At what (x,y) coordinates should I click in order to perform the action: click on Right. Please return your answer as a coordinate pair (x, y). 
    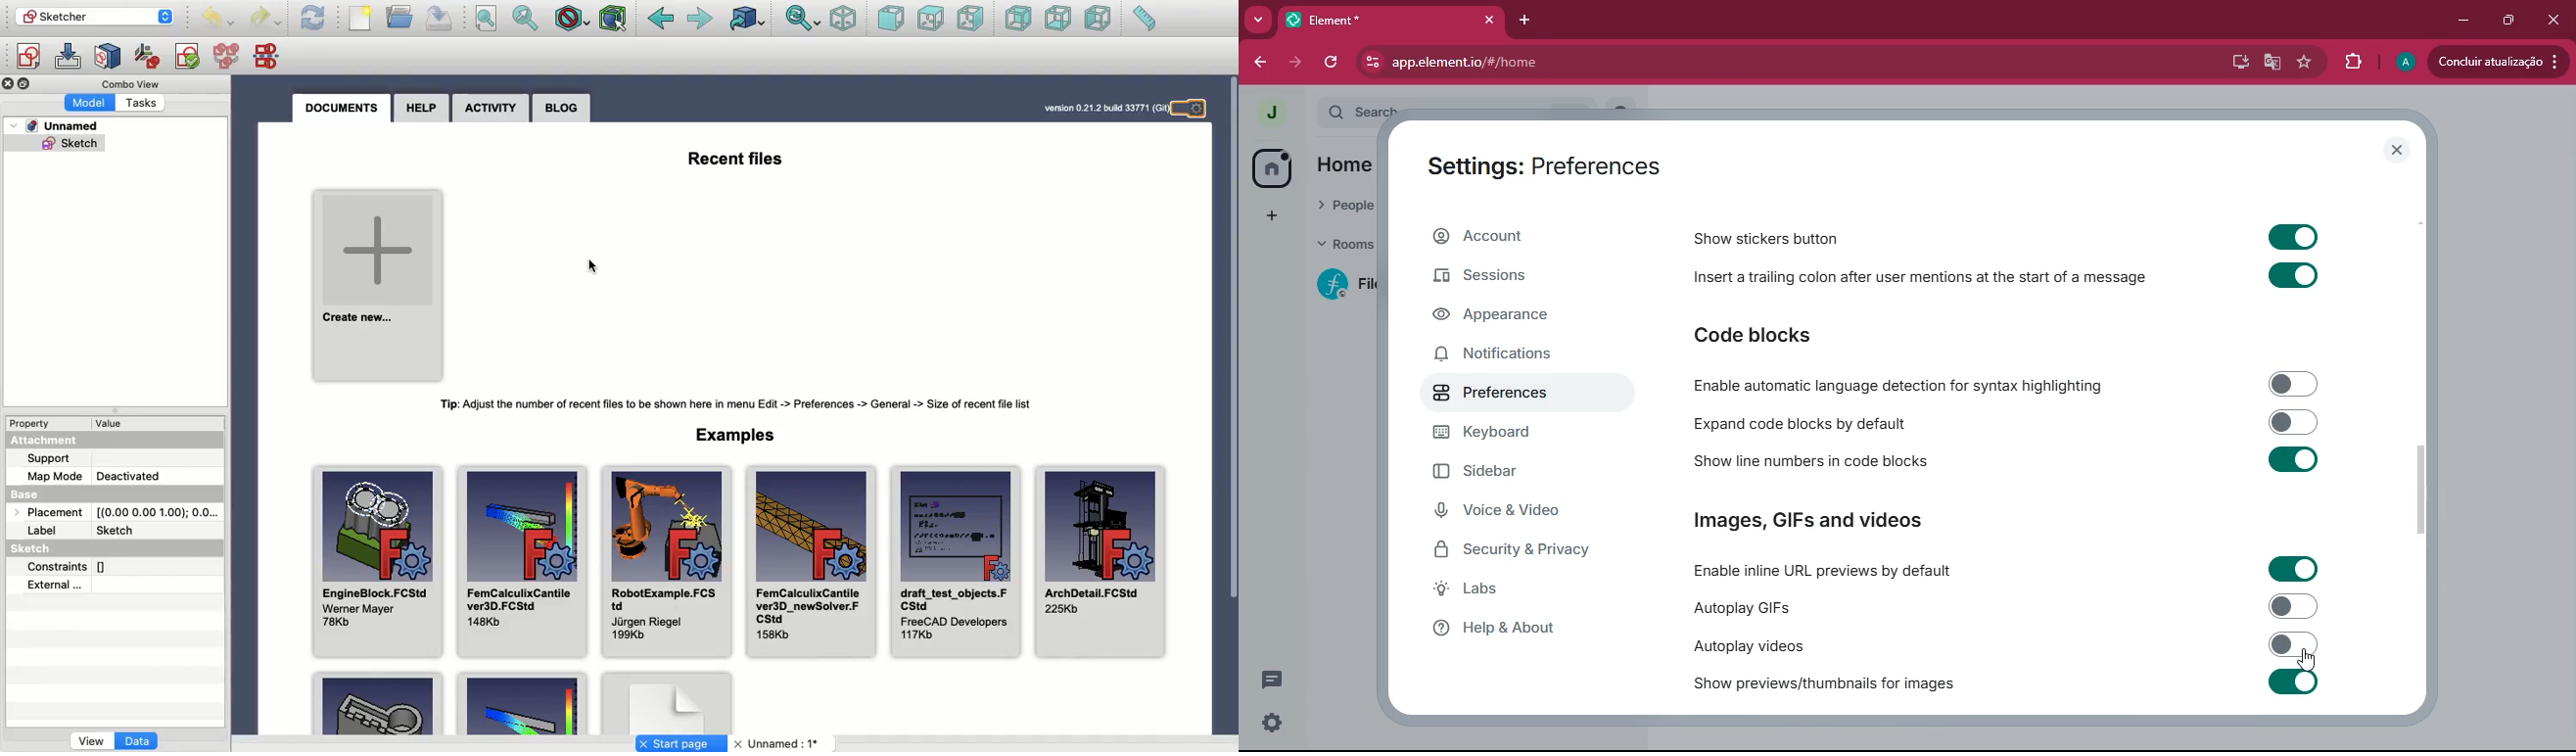
    Looking at the image, I should click on (970, 18).